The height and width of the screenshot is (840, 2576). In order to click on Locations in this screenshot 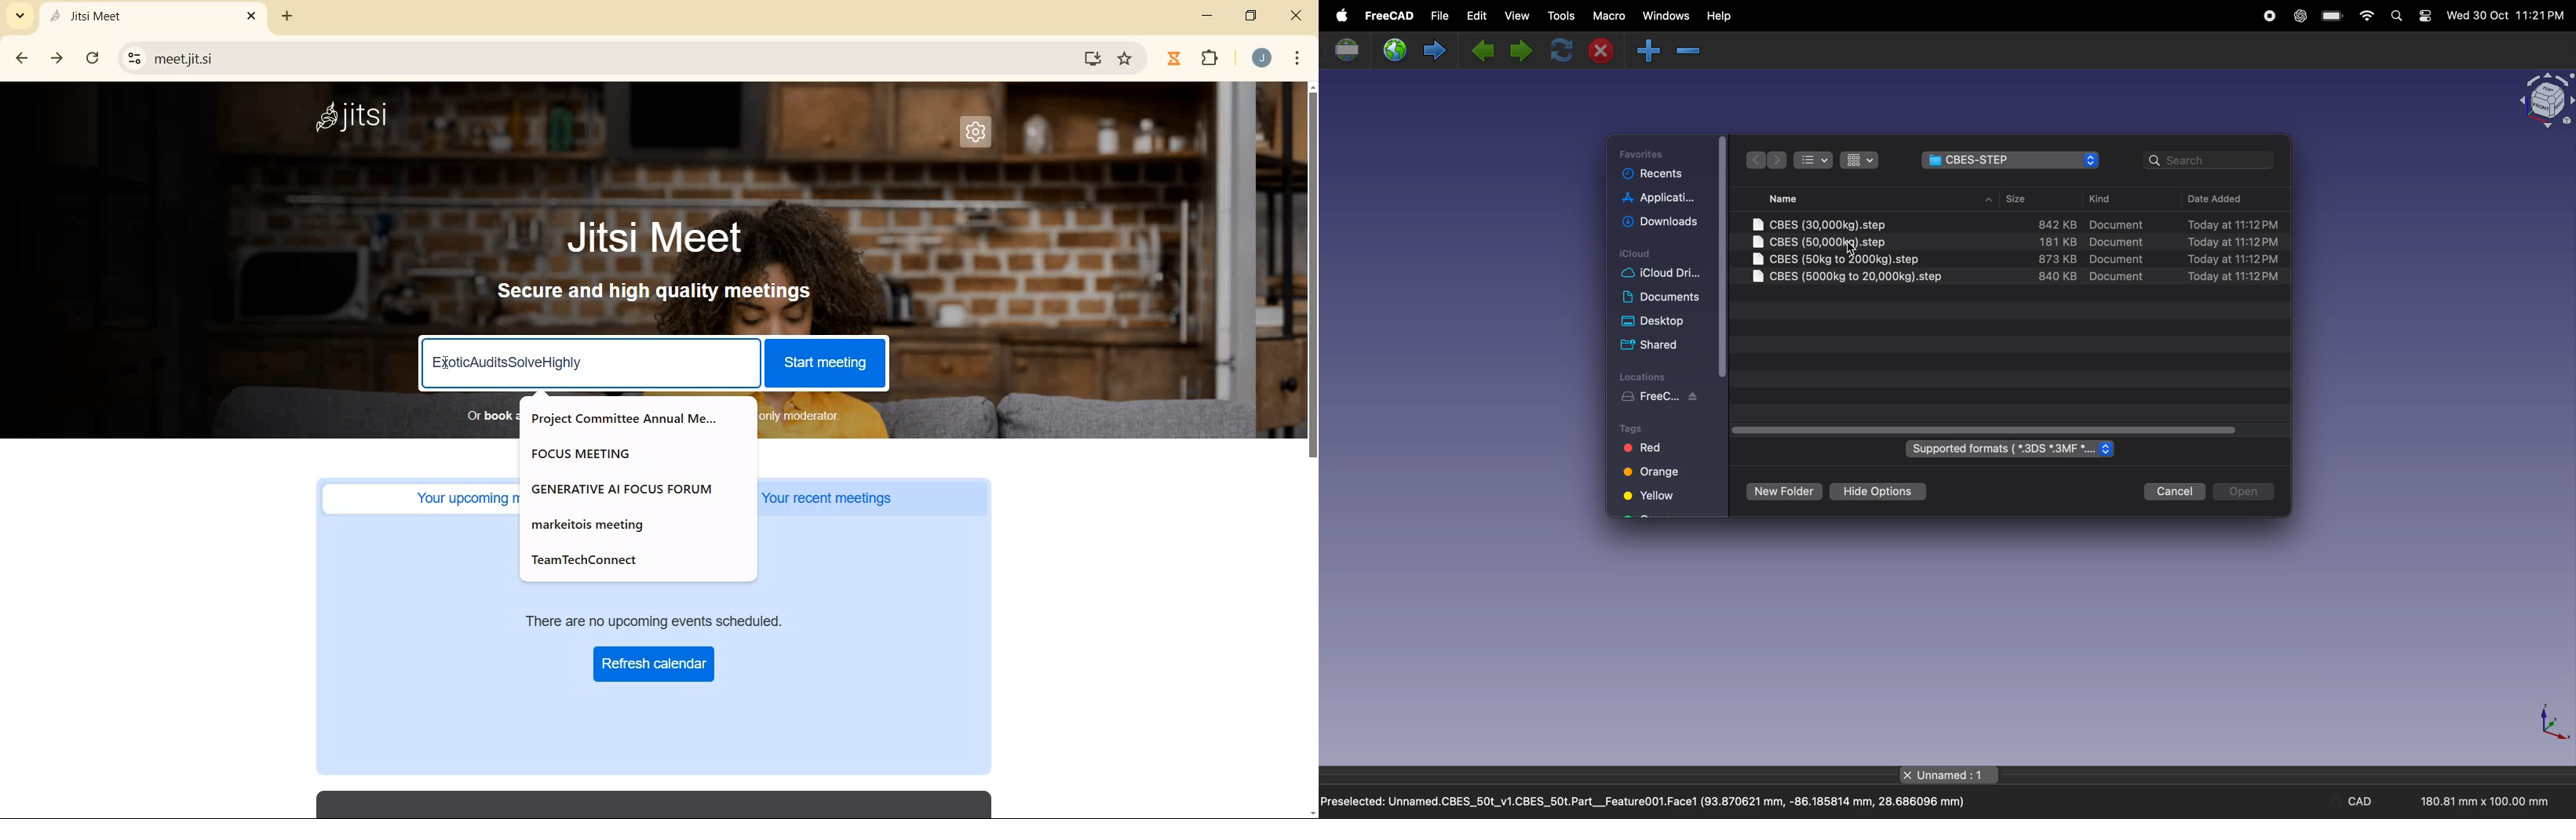, I will do `click(1643, 376)`.